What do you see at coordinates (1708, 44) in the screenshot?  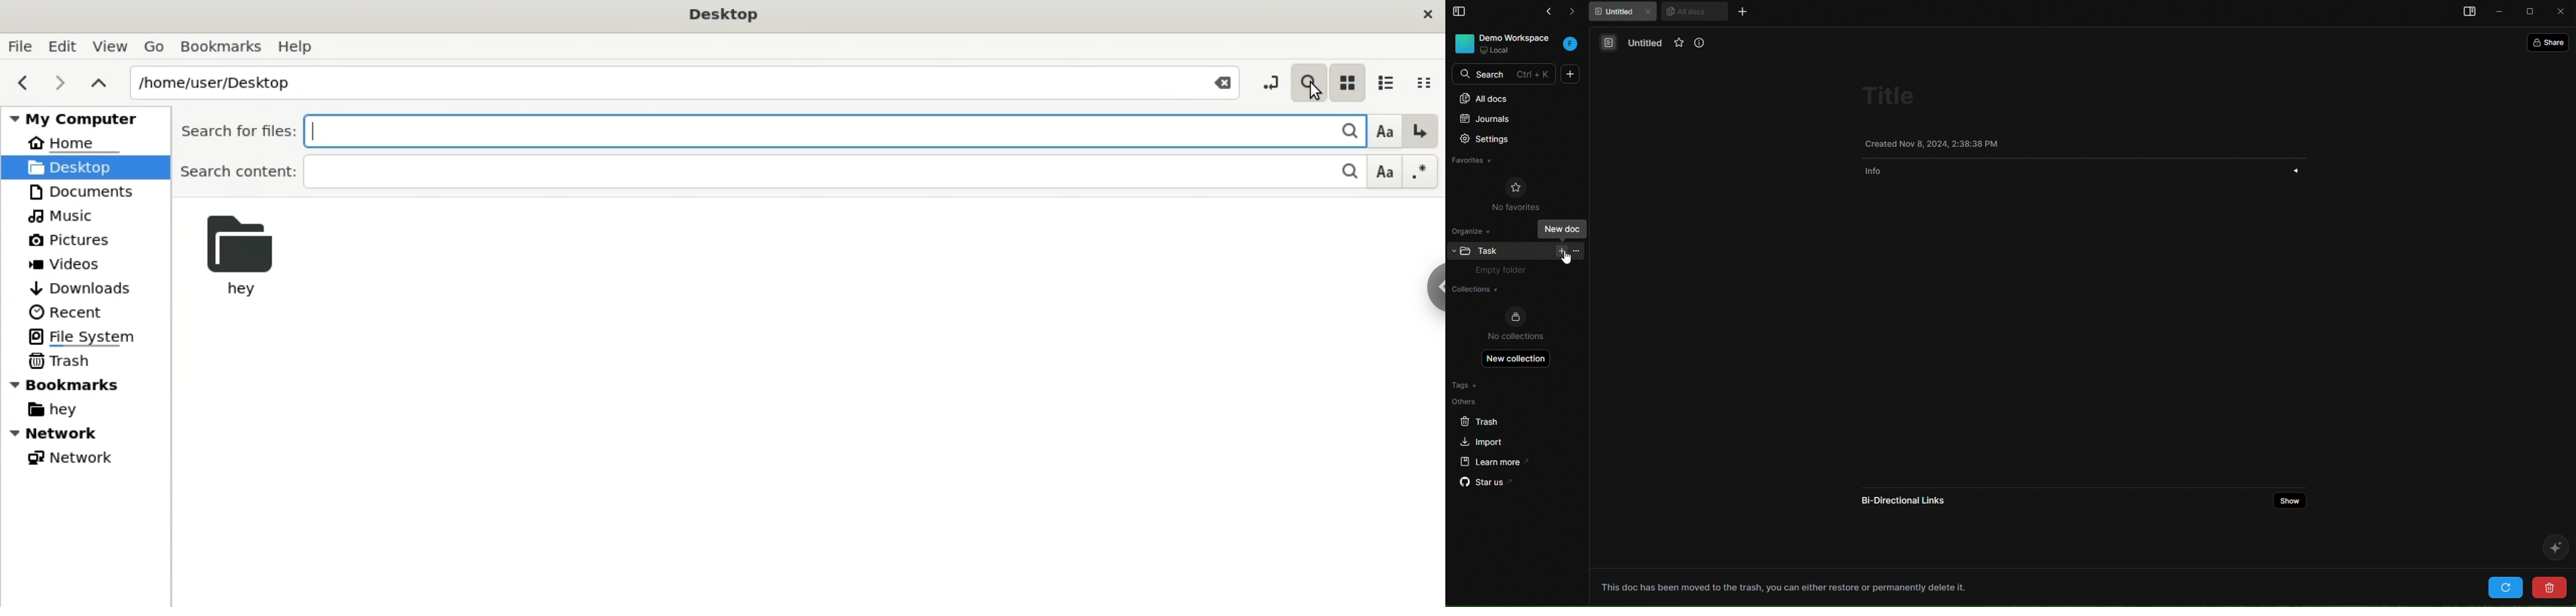 I see `info` at bounding box center [1708, 44].